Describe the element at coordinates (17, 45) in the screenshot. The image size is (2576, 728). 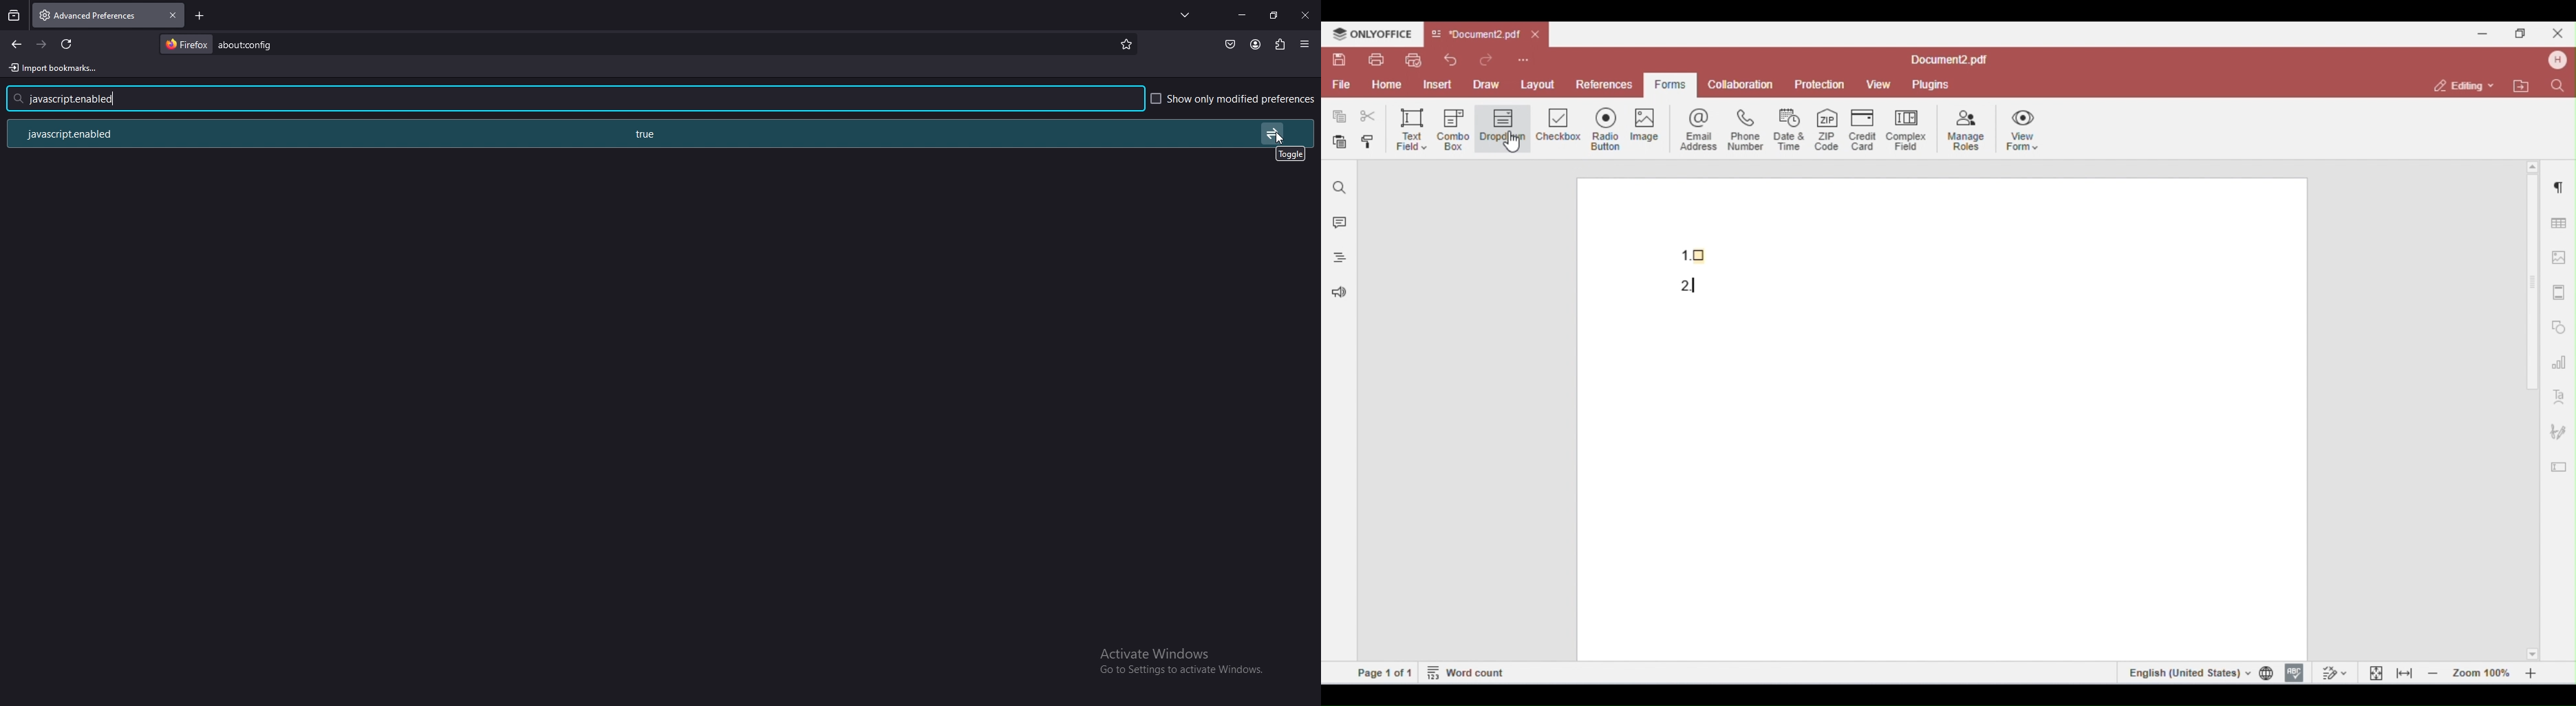
I see `back` at that location.